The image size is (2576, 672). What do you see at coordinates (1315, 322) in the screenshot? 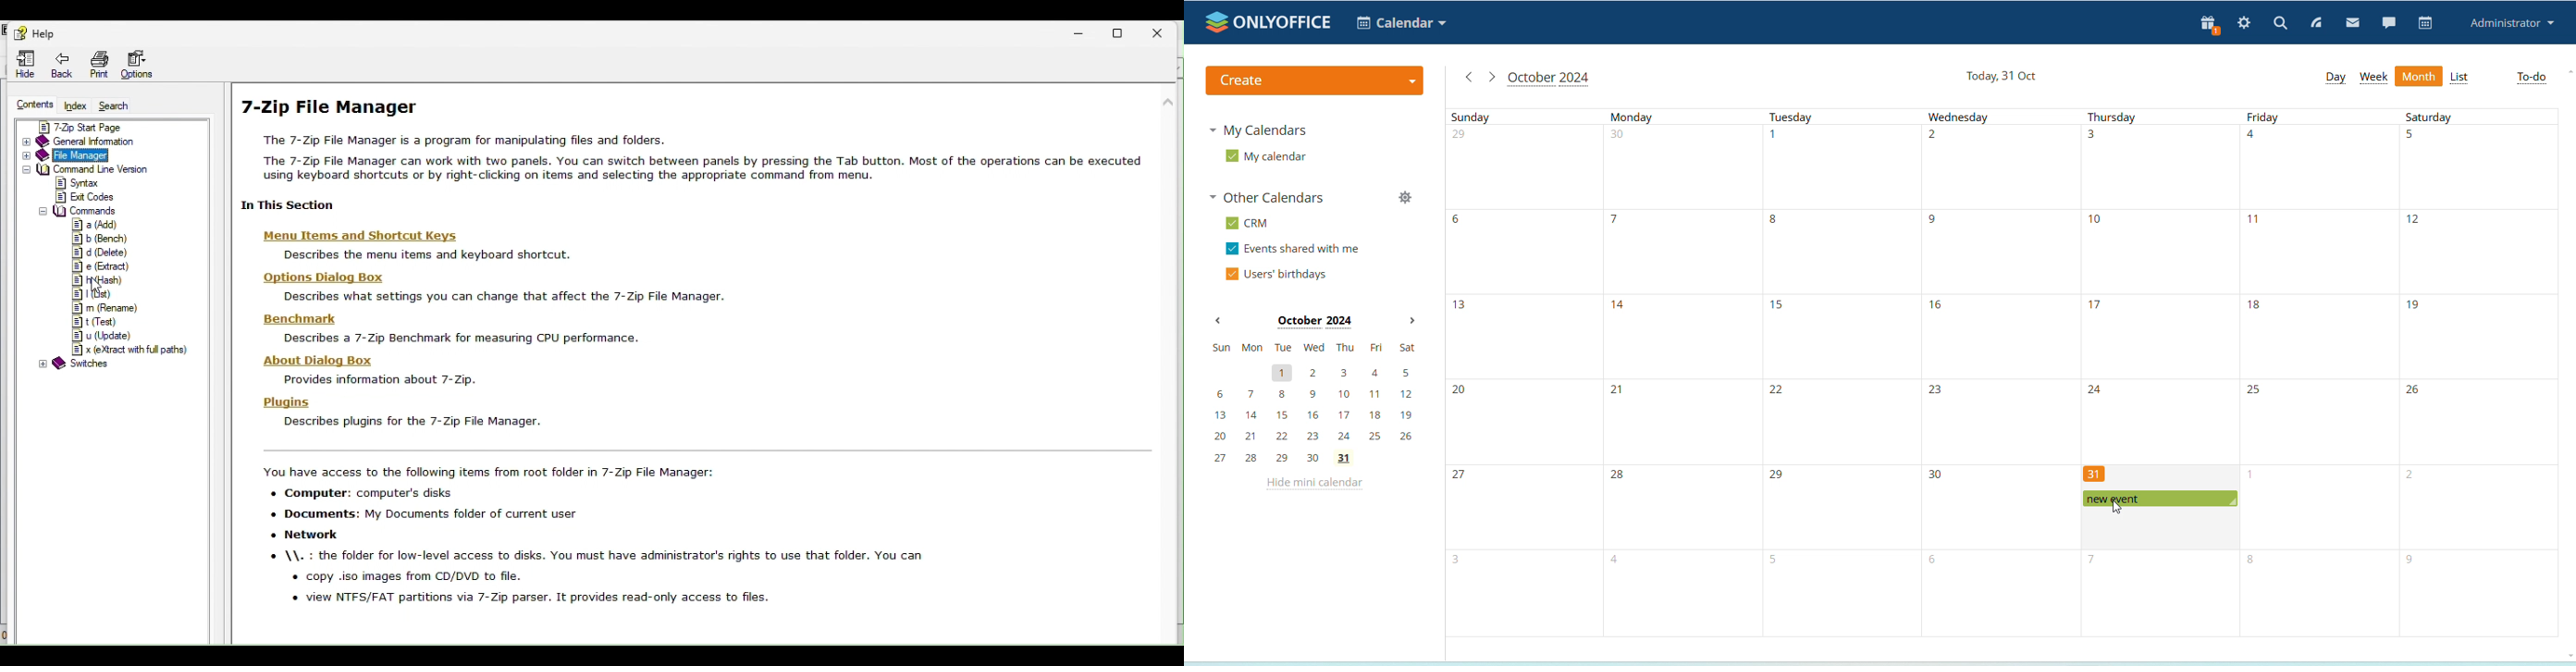
I see `month on display` at bounding box center [1315, 322].